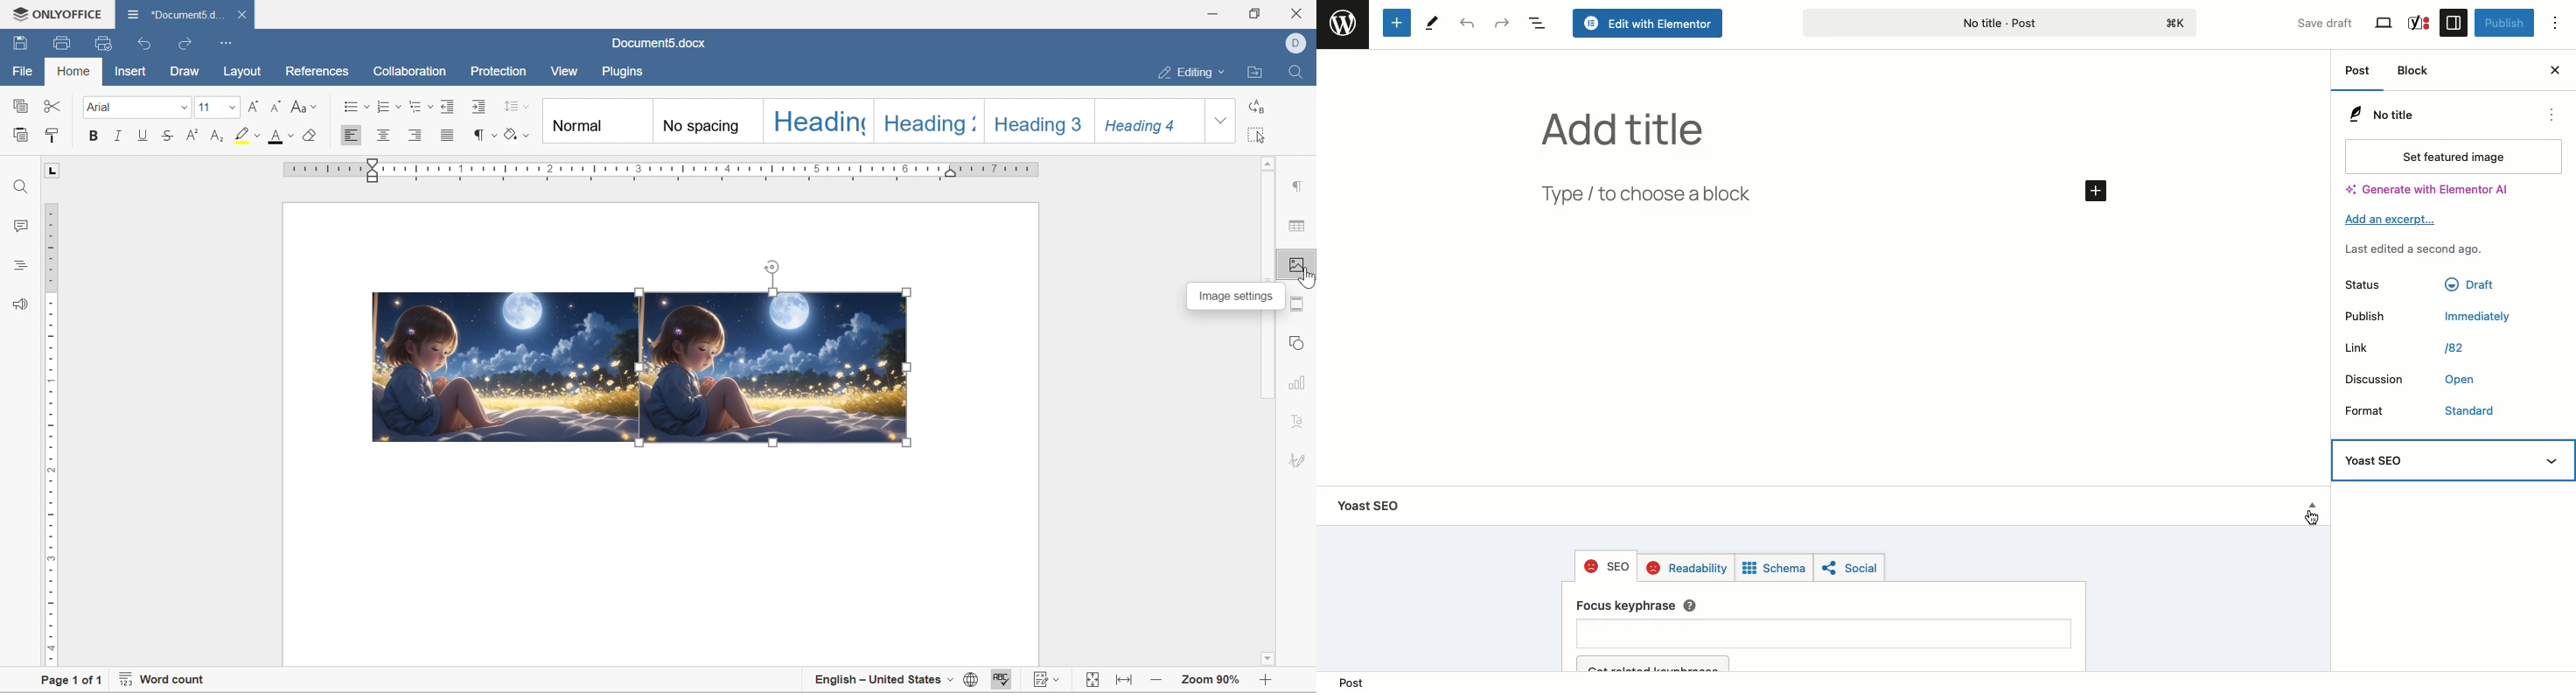 This screenshot has width=2576, height=700. Describe the element at coordinates (1257, 134) in the screenshot. I see `select all` at that location.